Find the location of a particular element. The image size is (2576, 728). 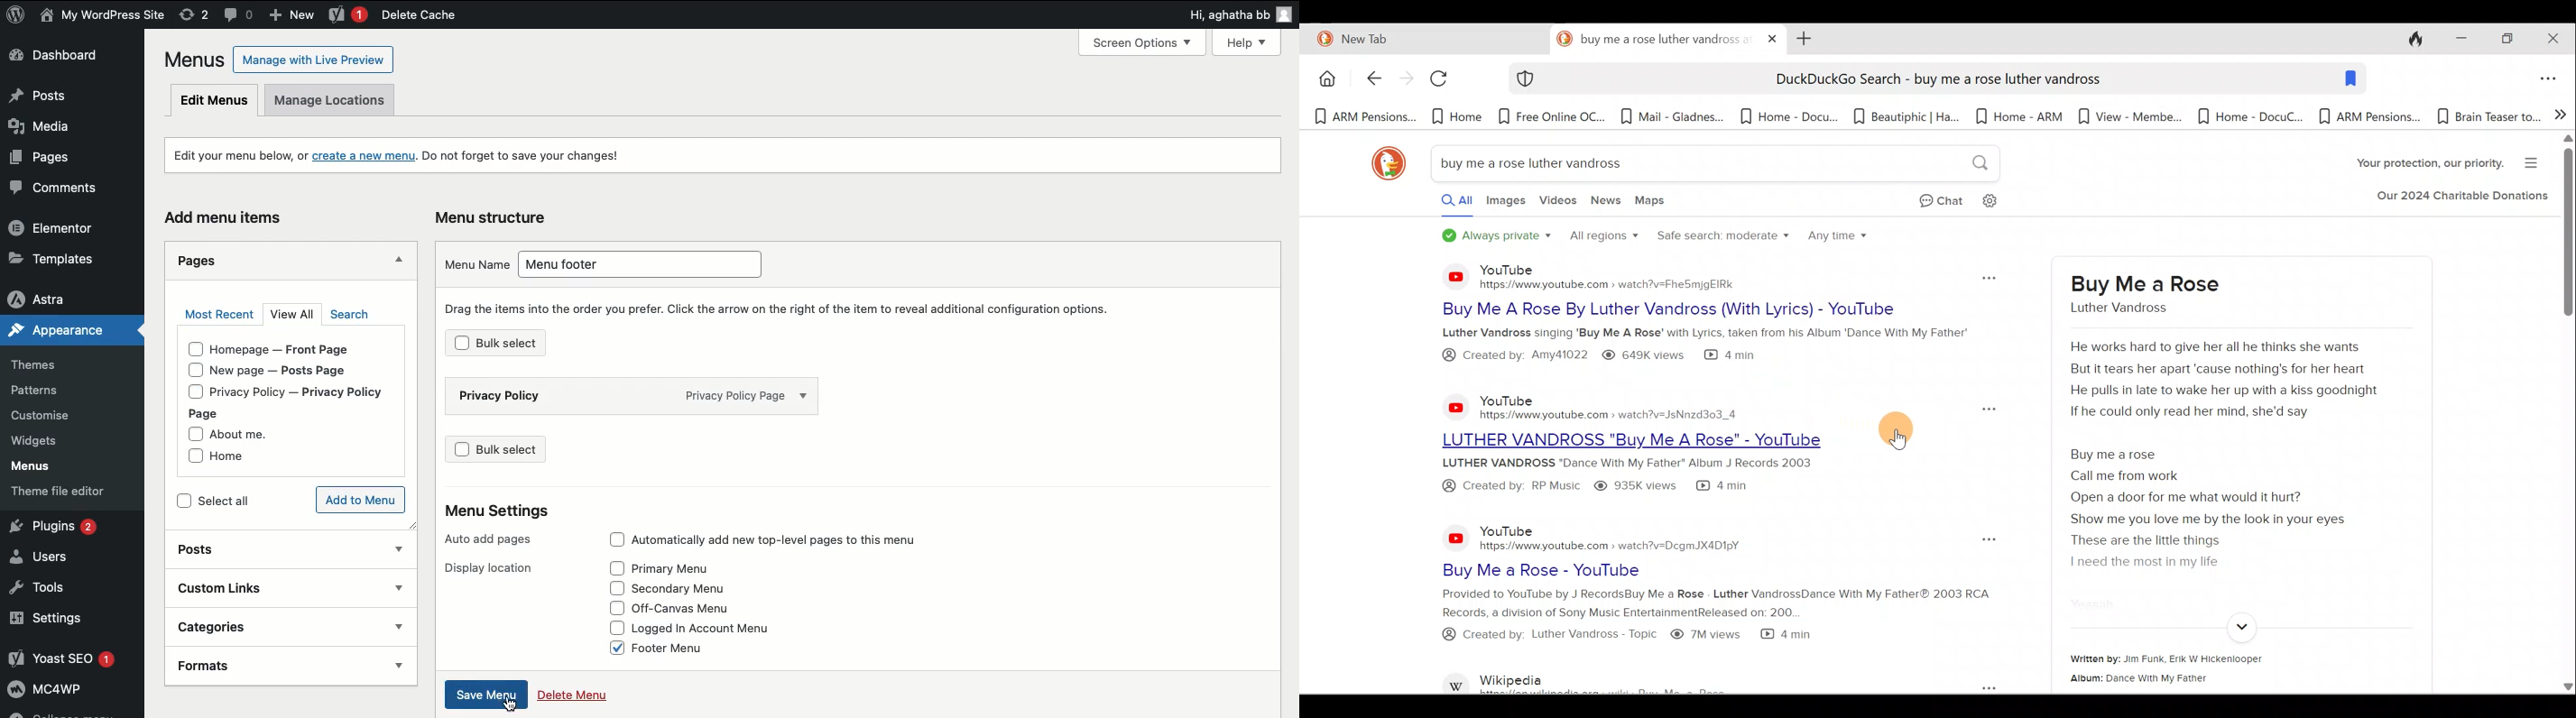

Yoast is located at coordinates (346, 15).